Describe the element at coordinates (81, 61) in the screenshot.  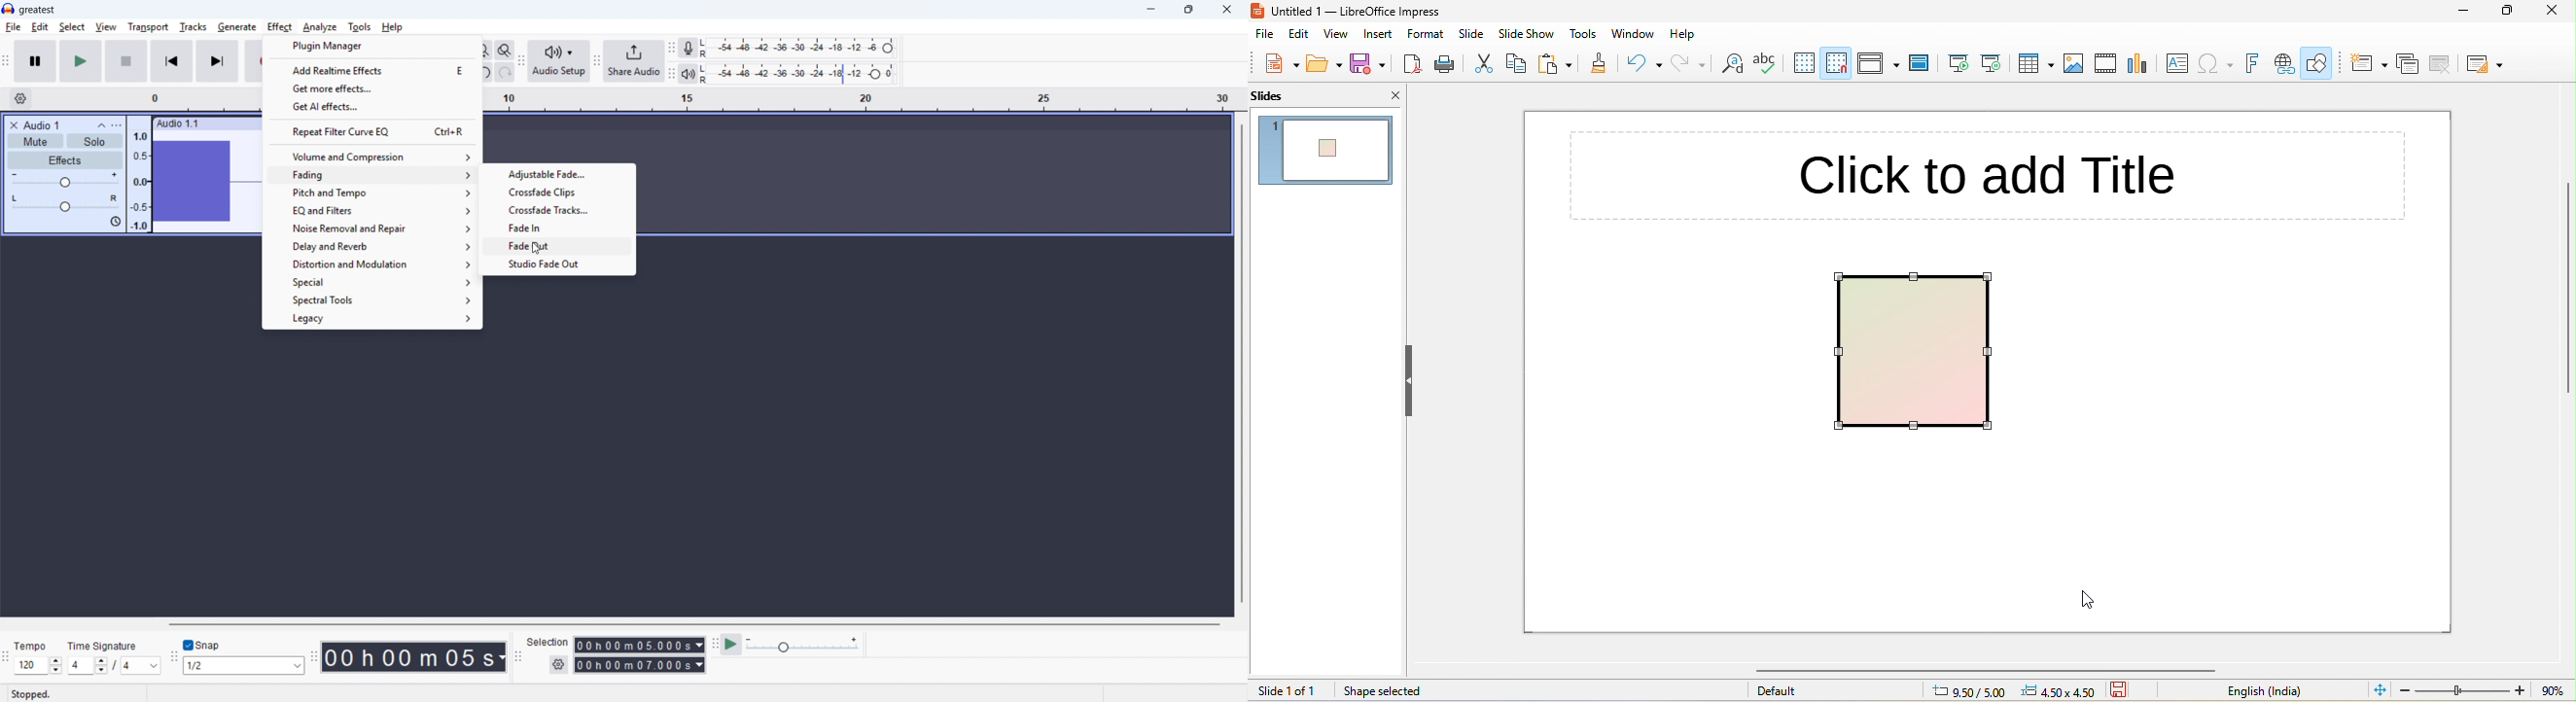
I see `play ` at that location.